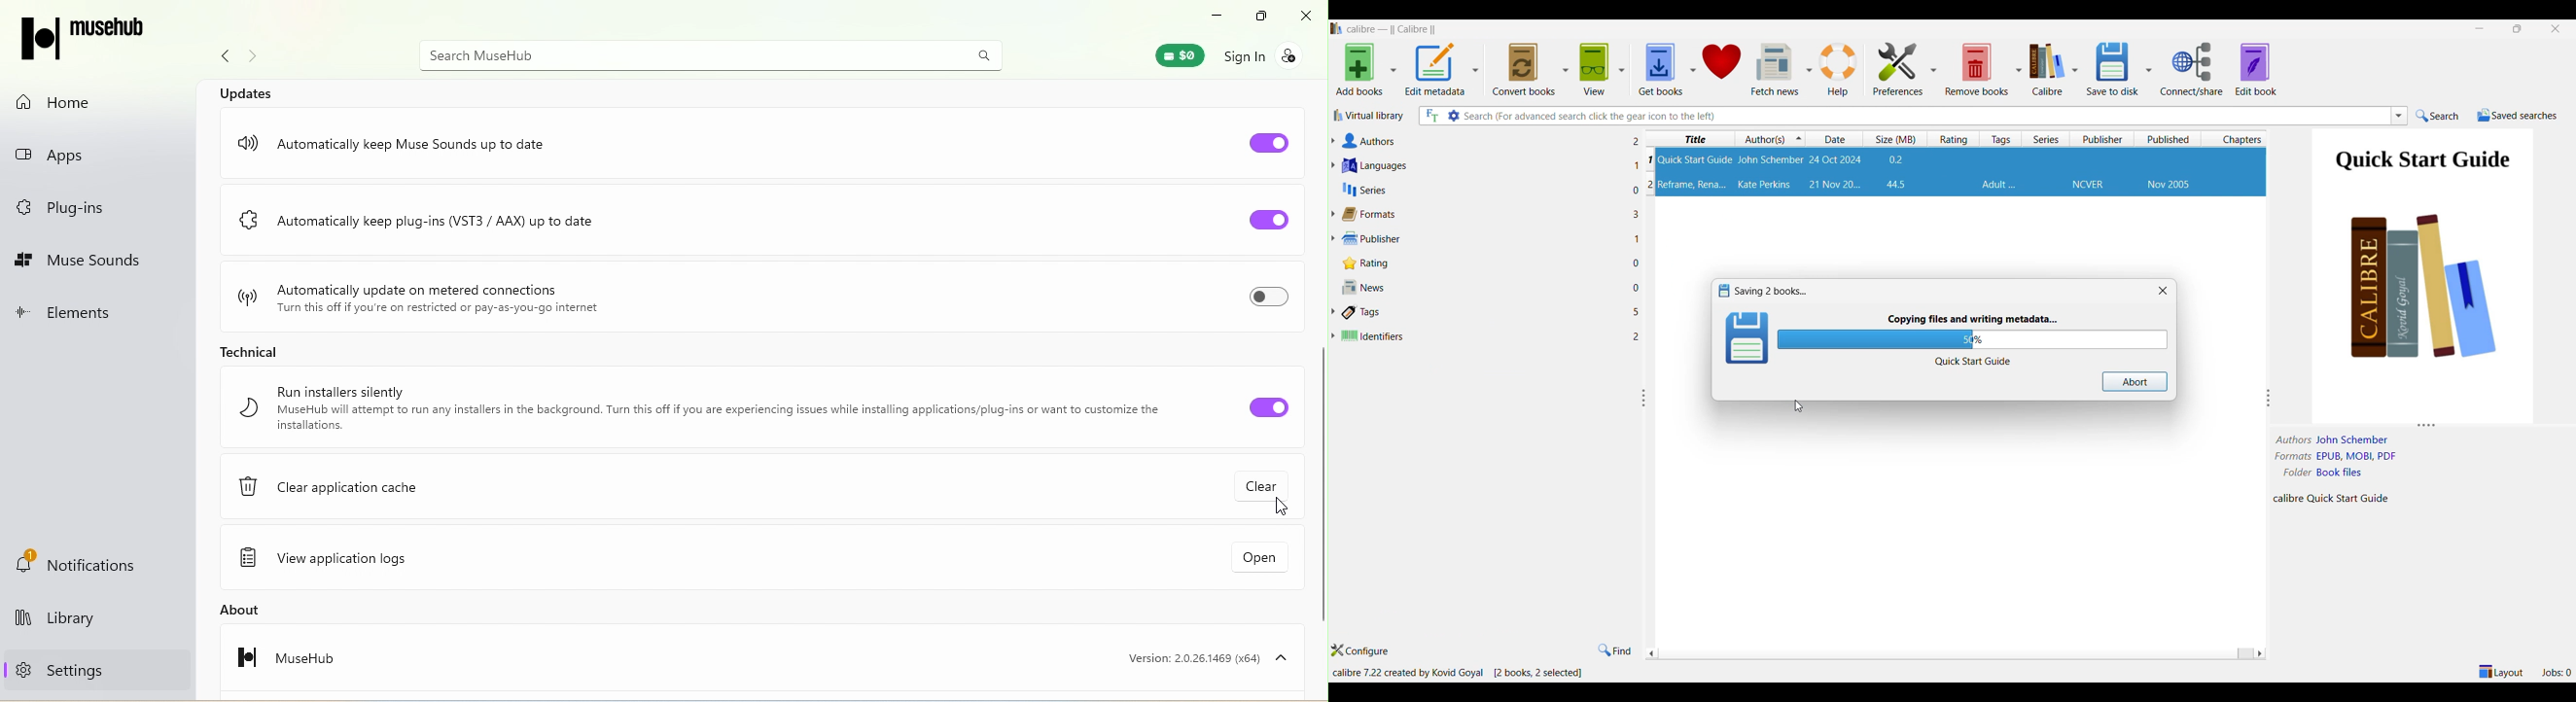 The height and width of the screenshot is (728, 2576). Describe the element at coordinates (1651, 162) in the screenshot. I see `1` at that location.